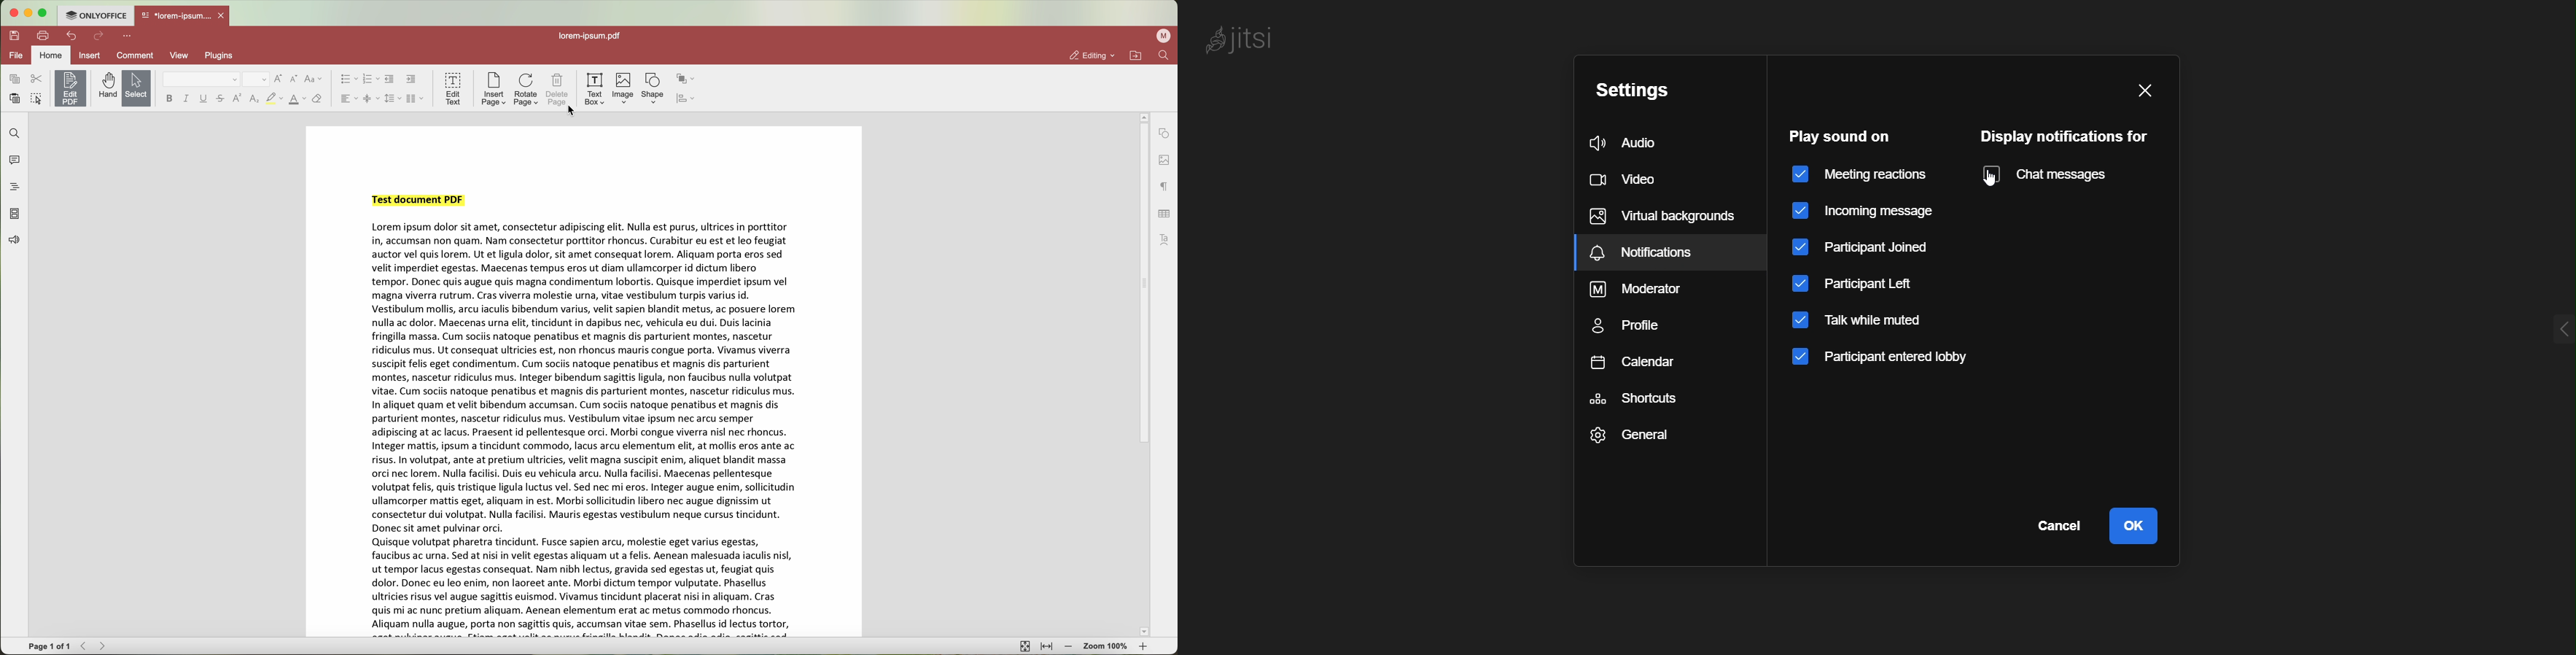 The height and width of the screenshot is (672, 2576). I want to click on cancel, so click(2061, 525).